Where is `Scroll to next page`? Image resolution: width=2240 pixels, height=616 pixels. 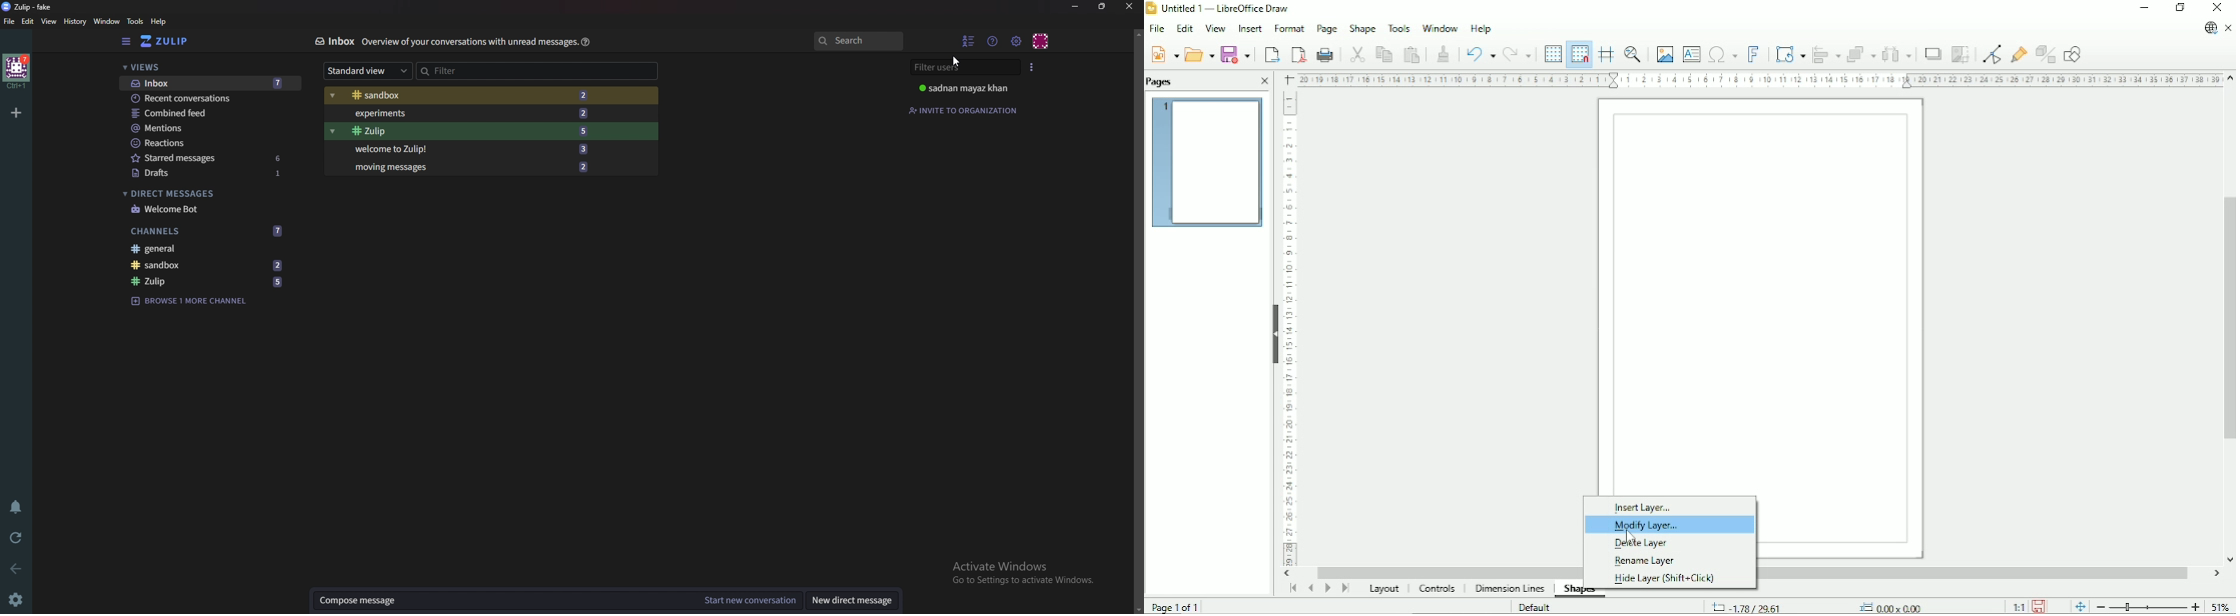
Scroll to next page is located at coordinates (1327, 589).